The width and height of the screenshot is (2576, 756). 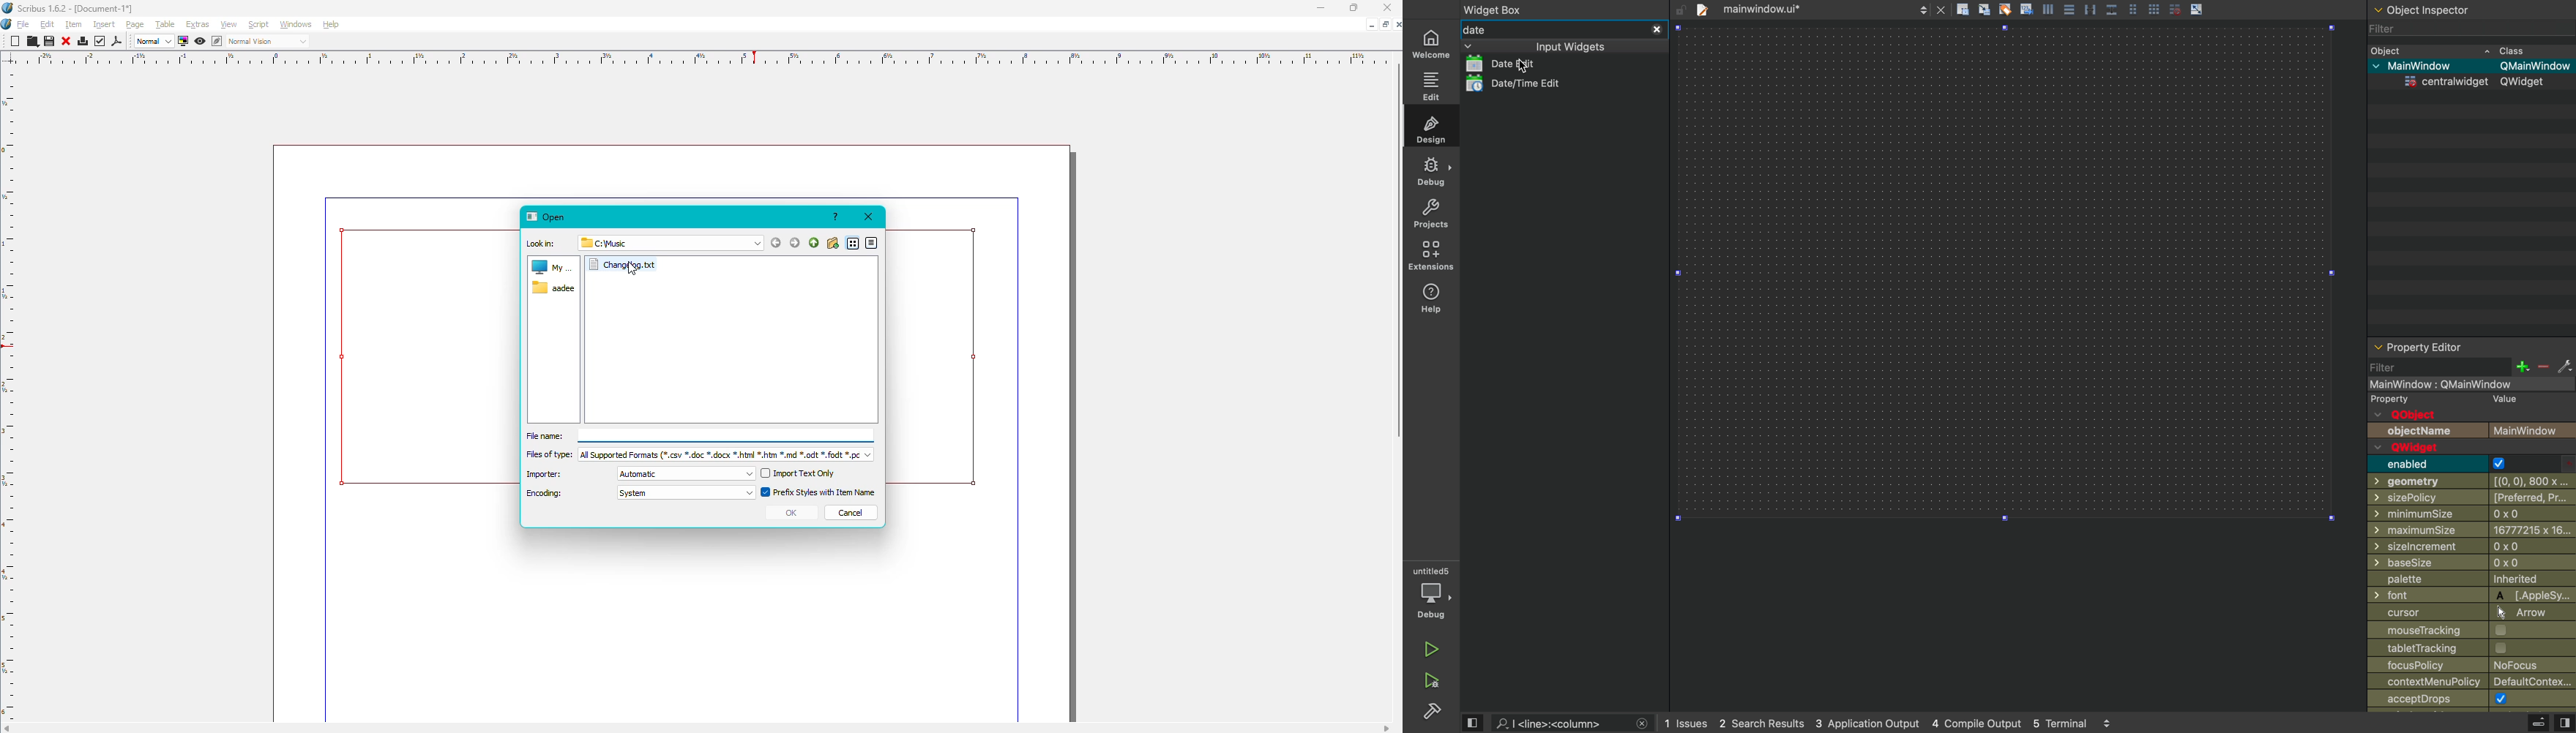 I want to click on date list, so click(x=1522, y=63).